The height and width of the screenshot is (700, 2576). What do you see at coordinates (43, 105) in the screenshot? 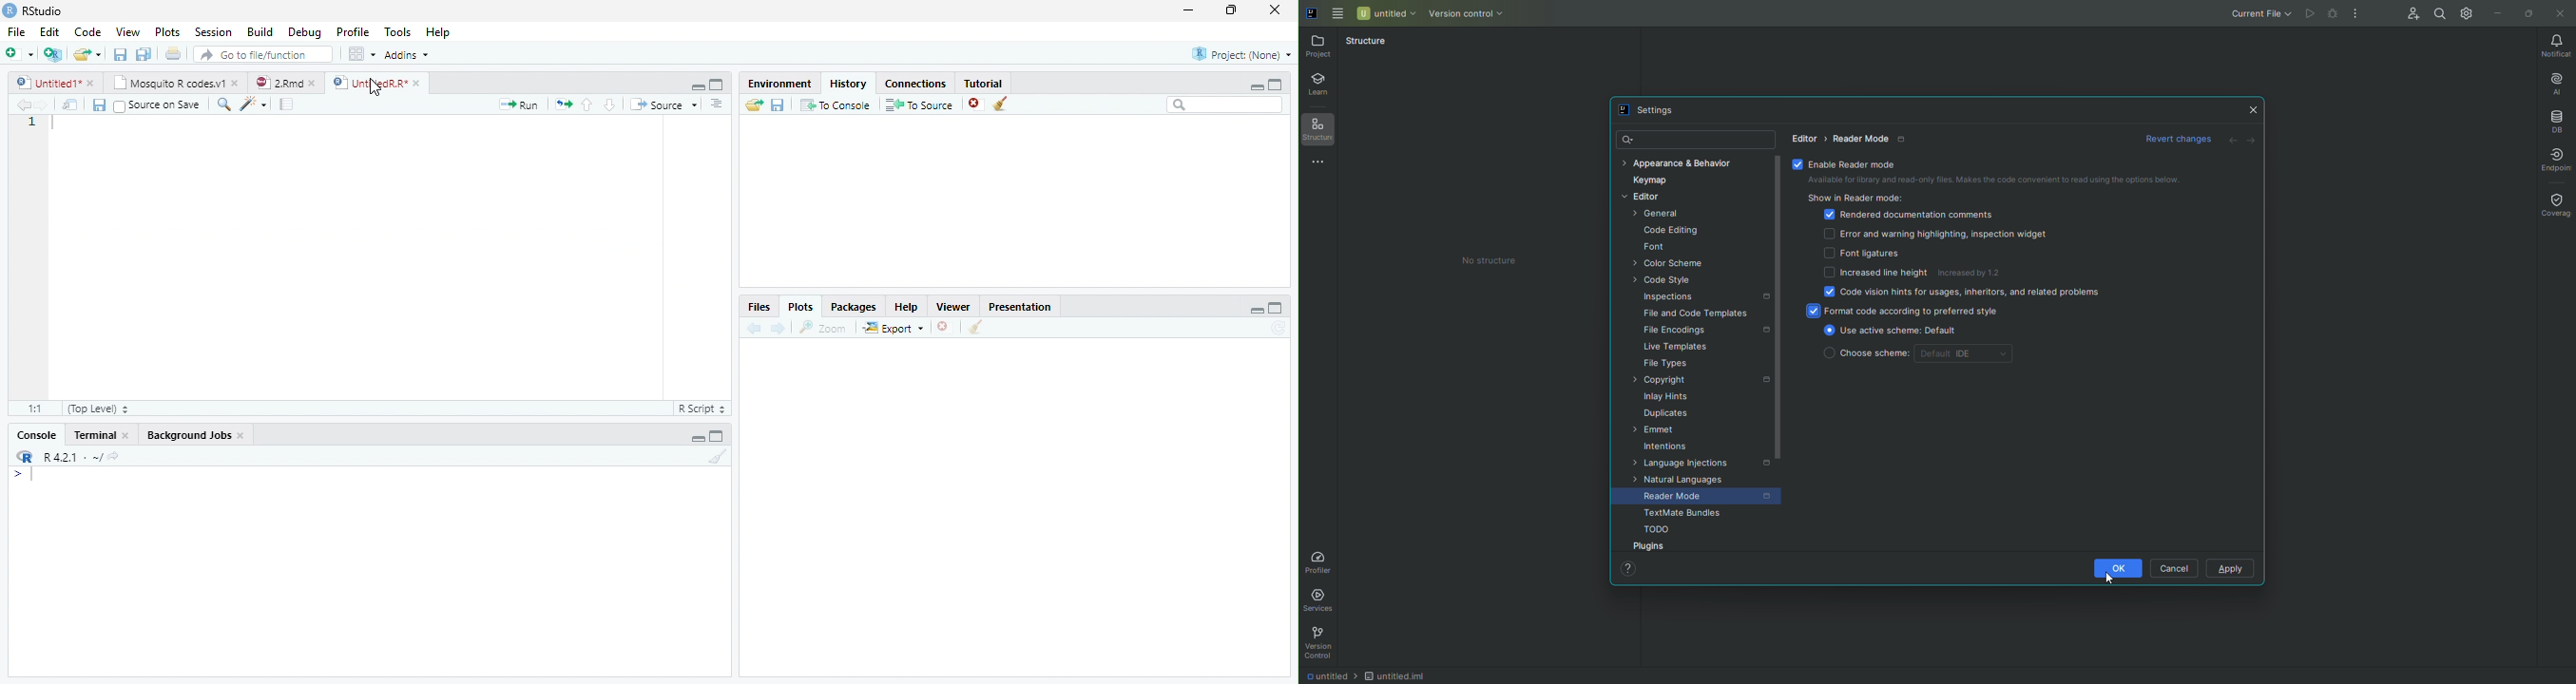
I see `Go forward to next source location` at bounding box center [43, 105].